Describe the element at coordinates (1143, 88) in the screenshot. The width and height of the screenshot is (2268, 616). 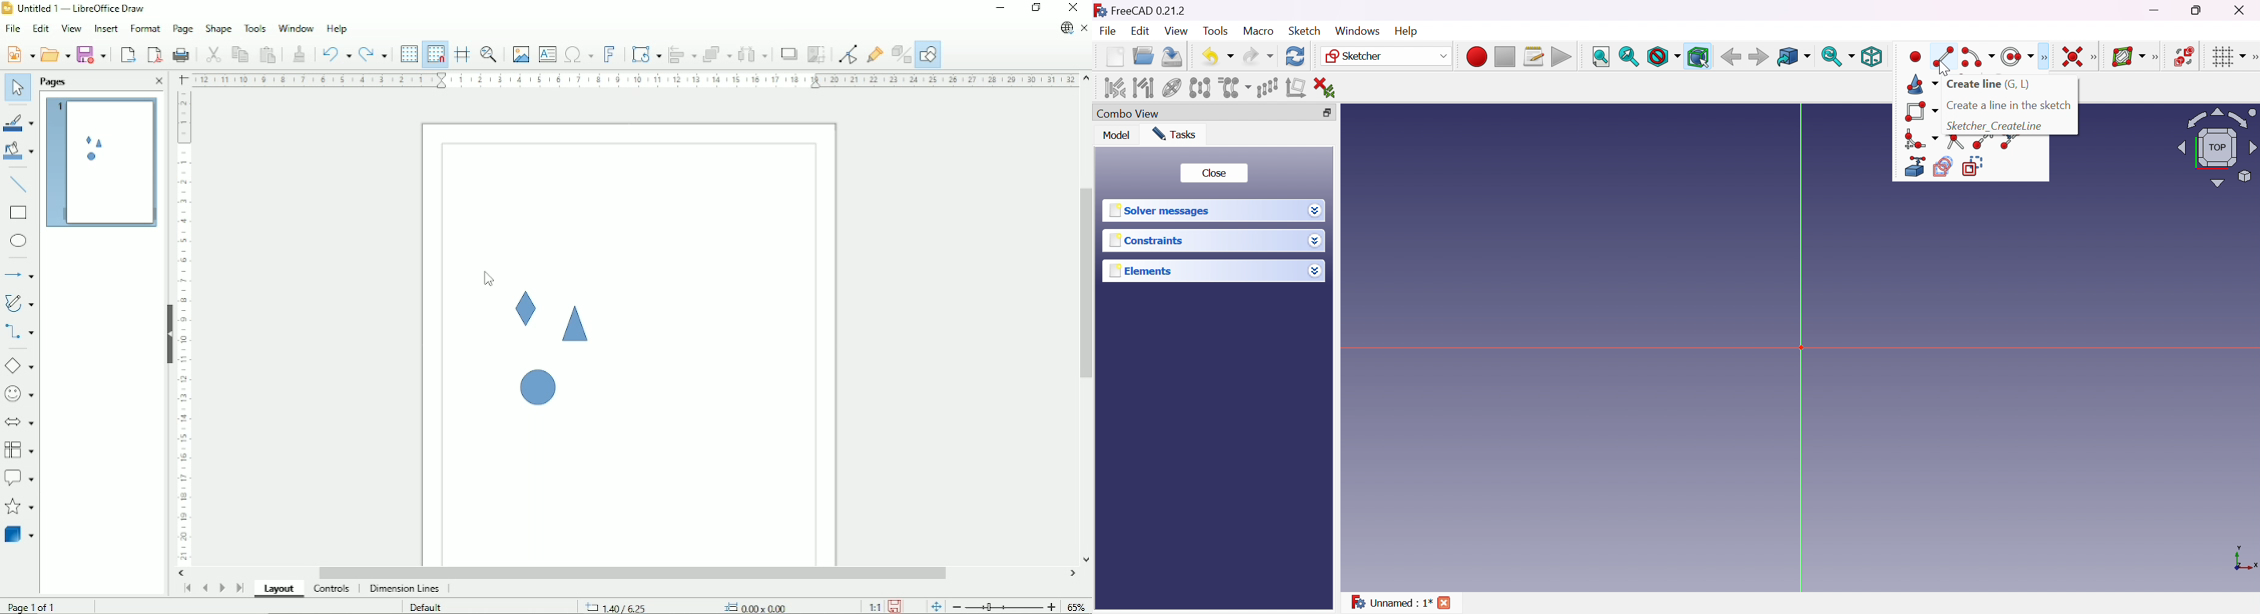
I see `Select associated geometry` at that location.